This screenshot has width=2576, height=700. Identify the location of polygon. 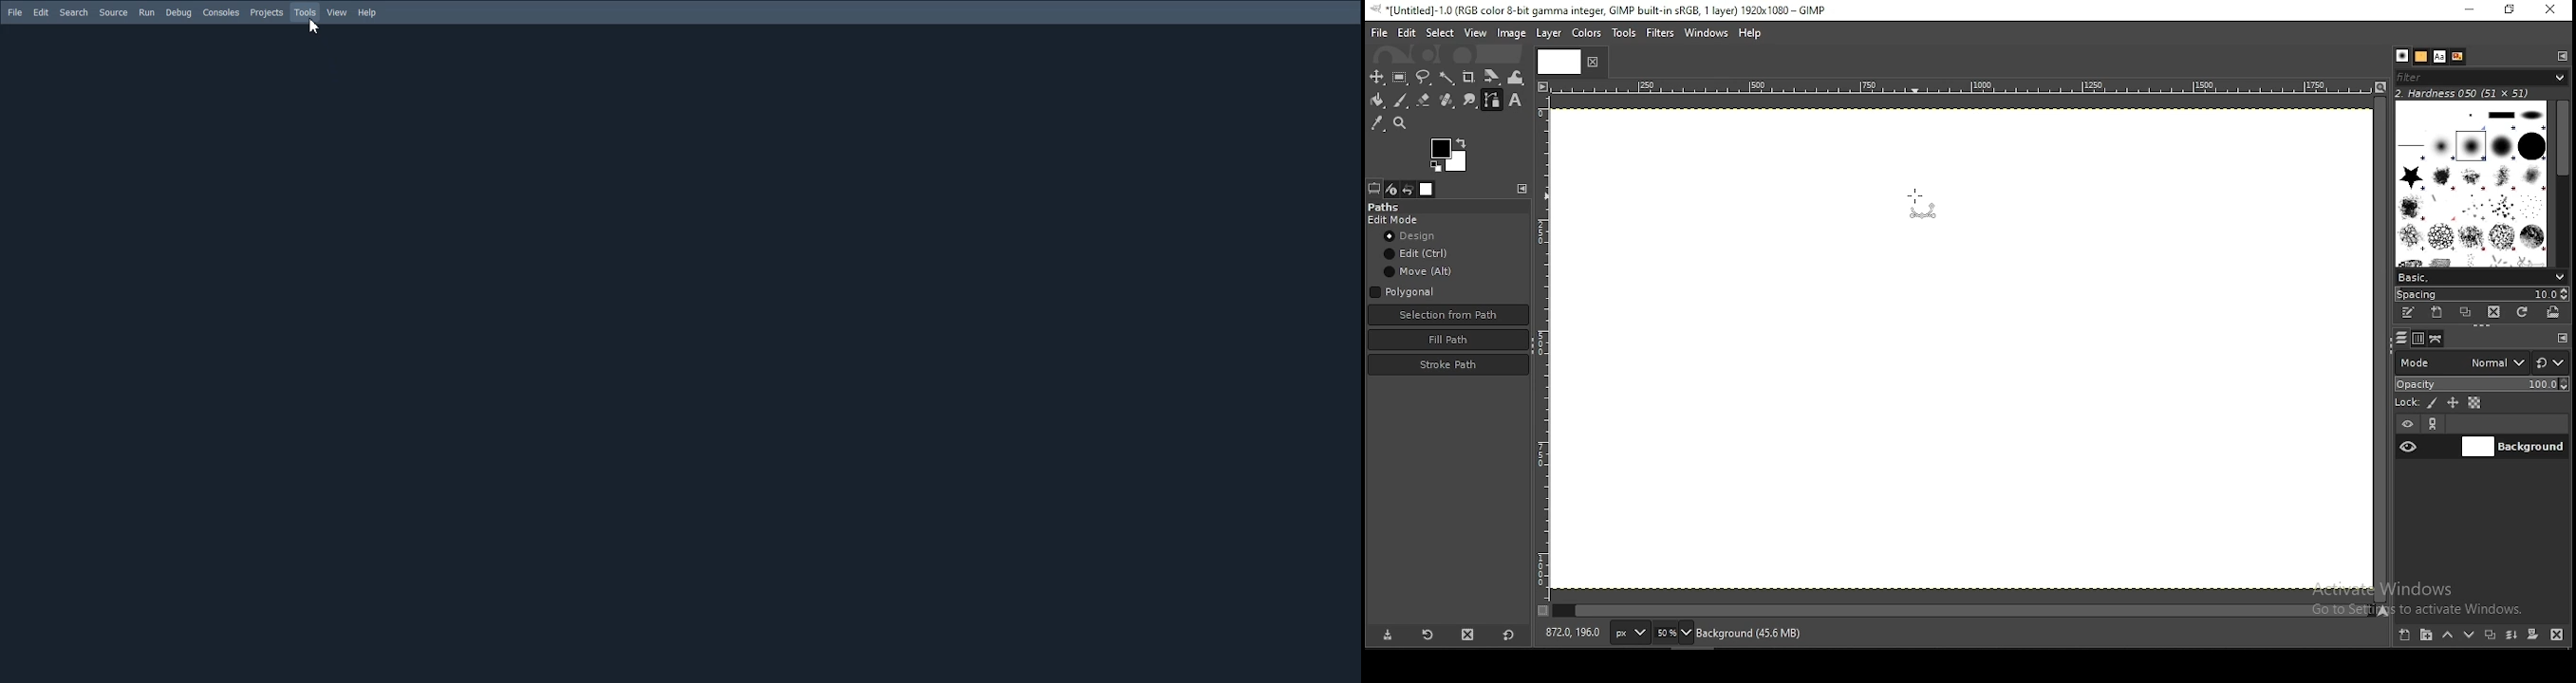
(1404, 291).